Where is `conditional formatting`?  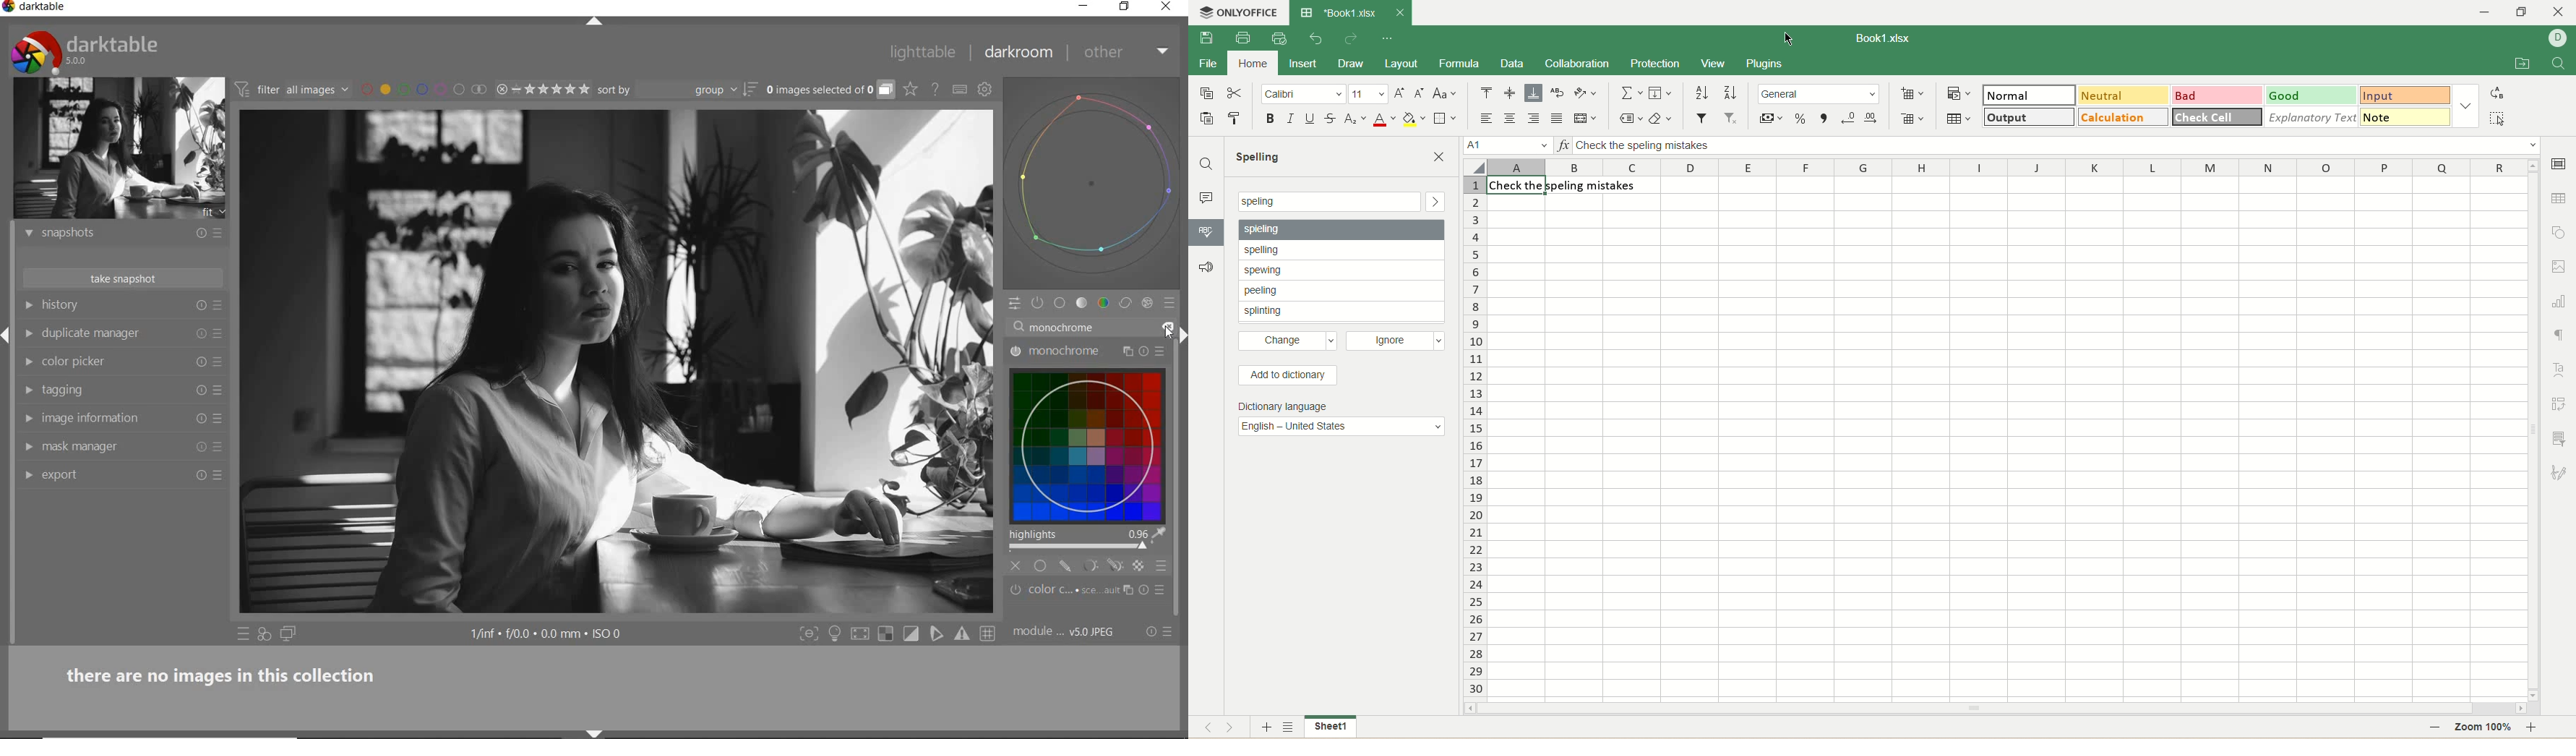 conditional formatting is located at coordinates (1959, 93).